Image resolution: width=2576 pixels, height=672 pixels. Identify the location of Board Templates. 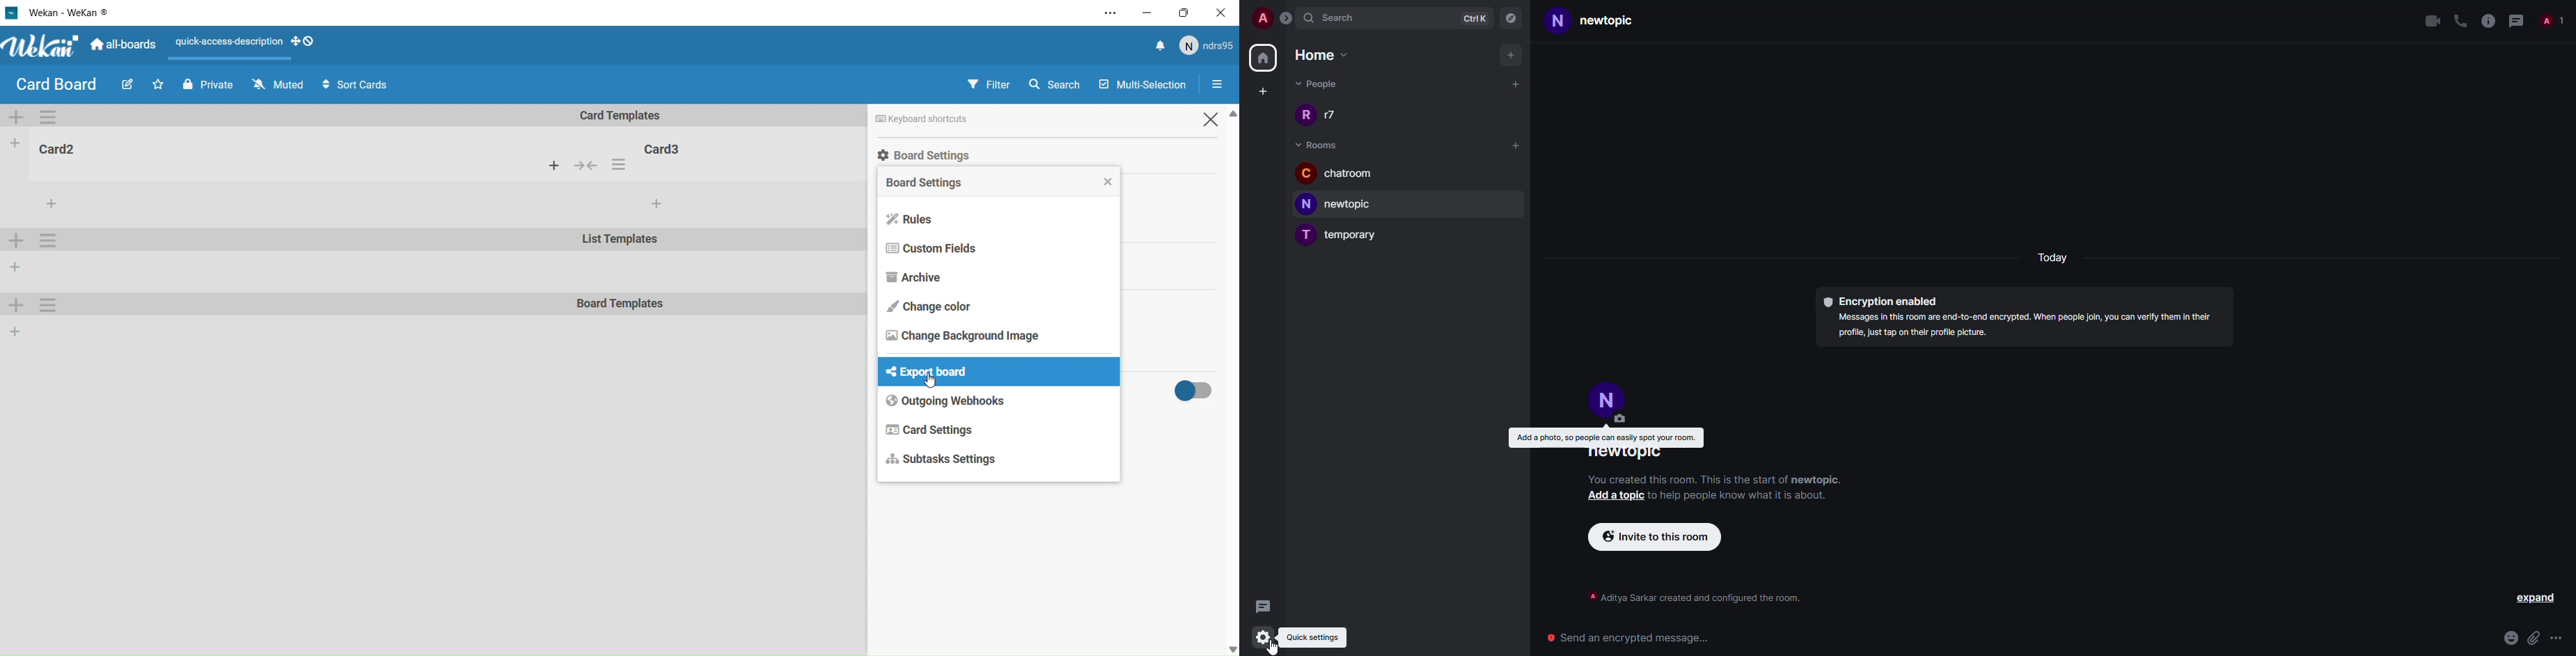
(621, 305).